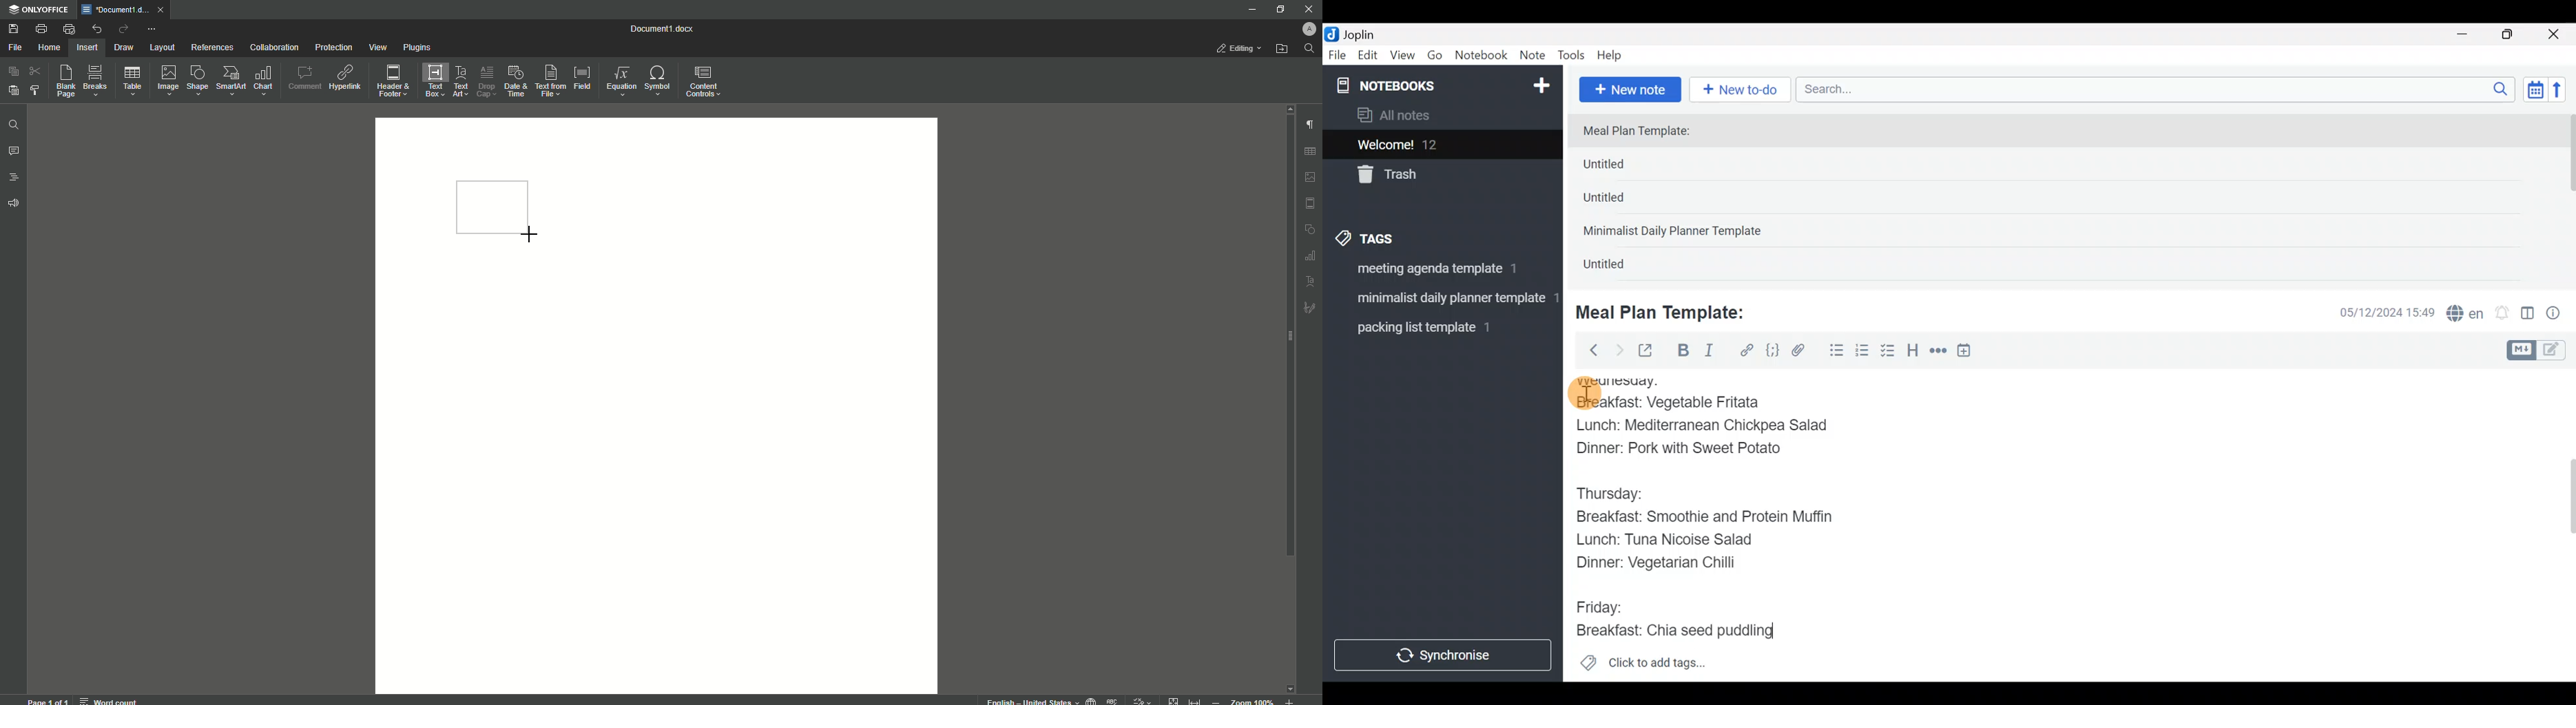 This screenshot has width=2576, height=728. What do you see at coordinates (1541, 83) in the screenshot?
I see `New` at bounding box center [1541, 83].